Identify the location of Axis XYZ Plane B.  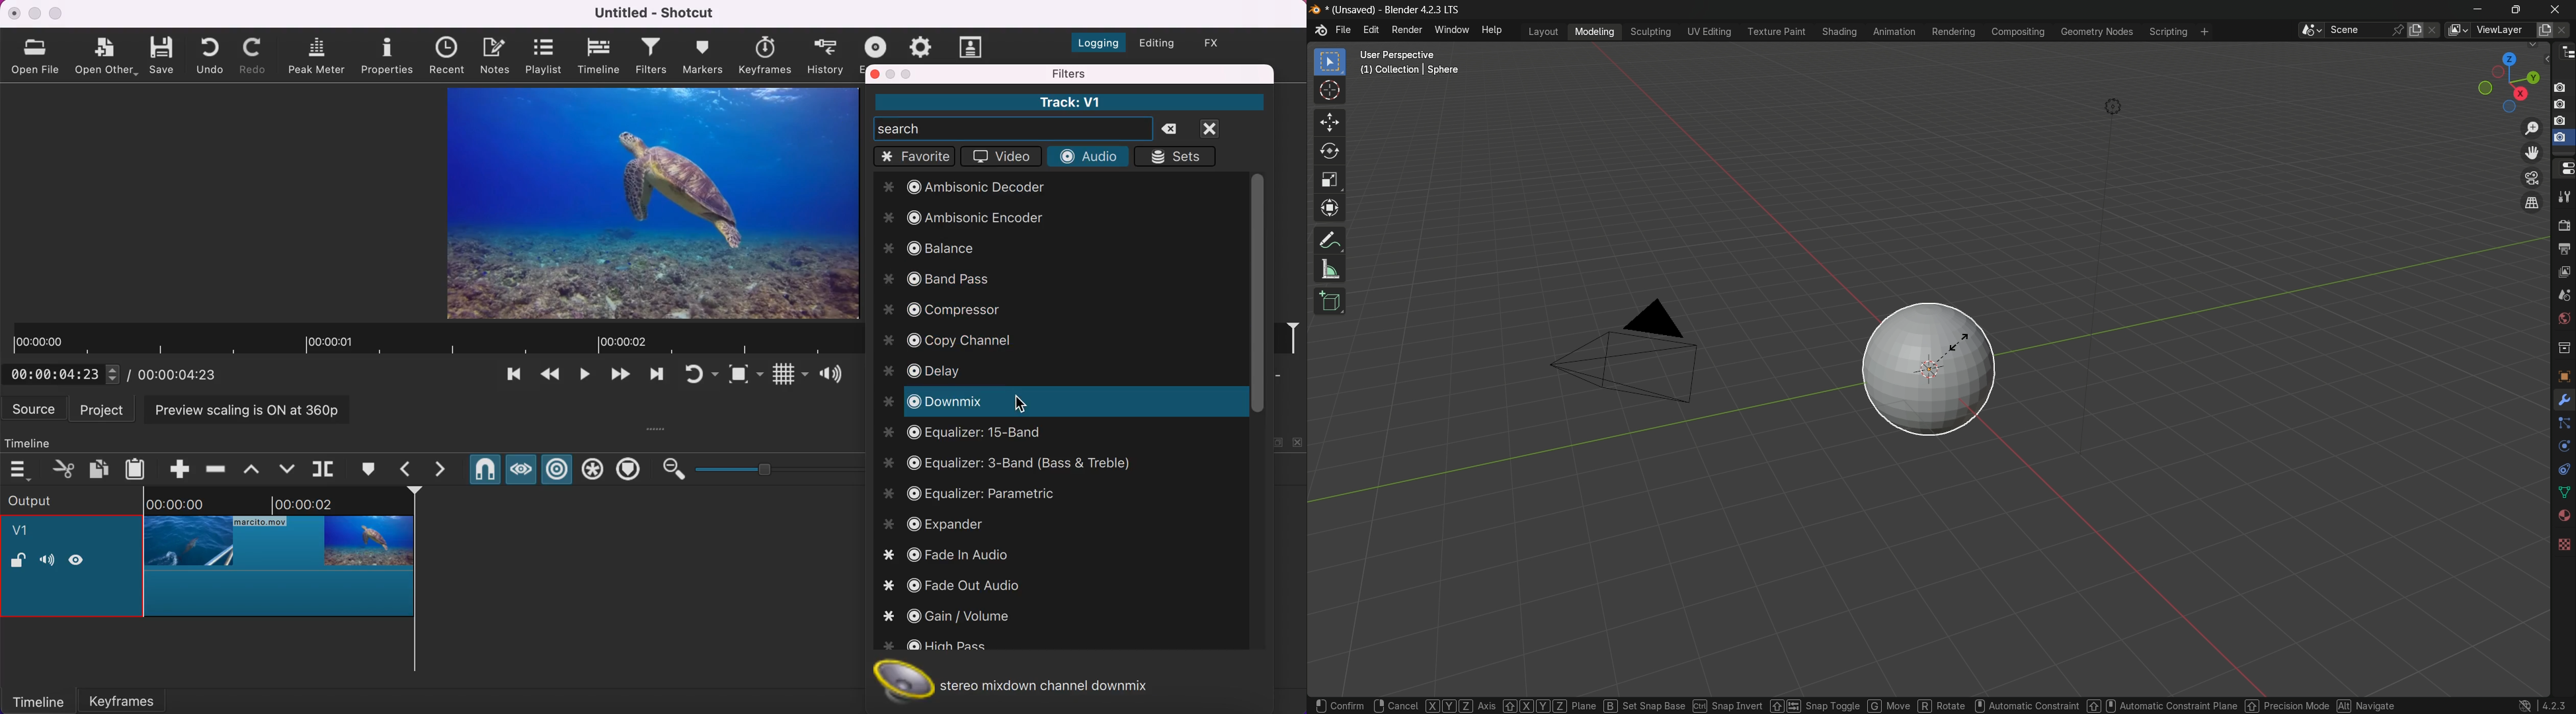
(1550, 701).